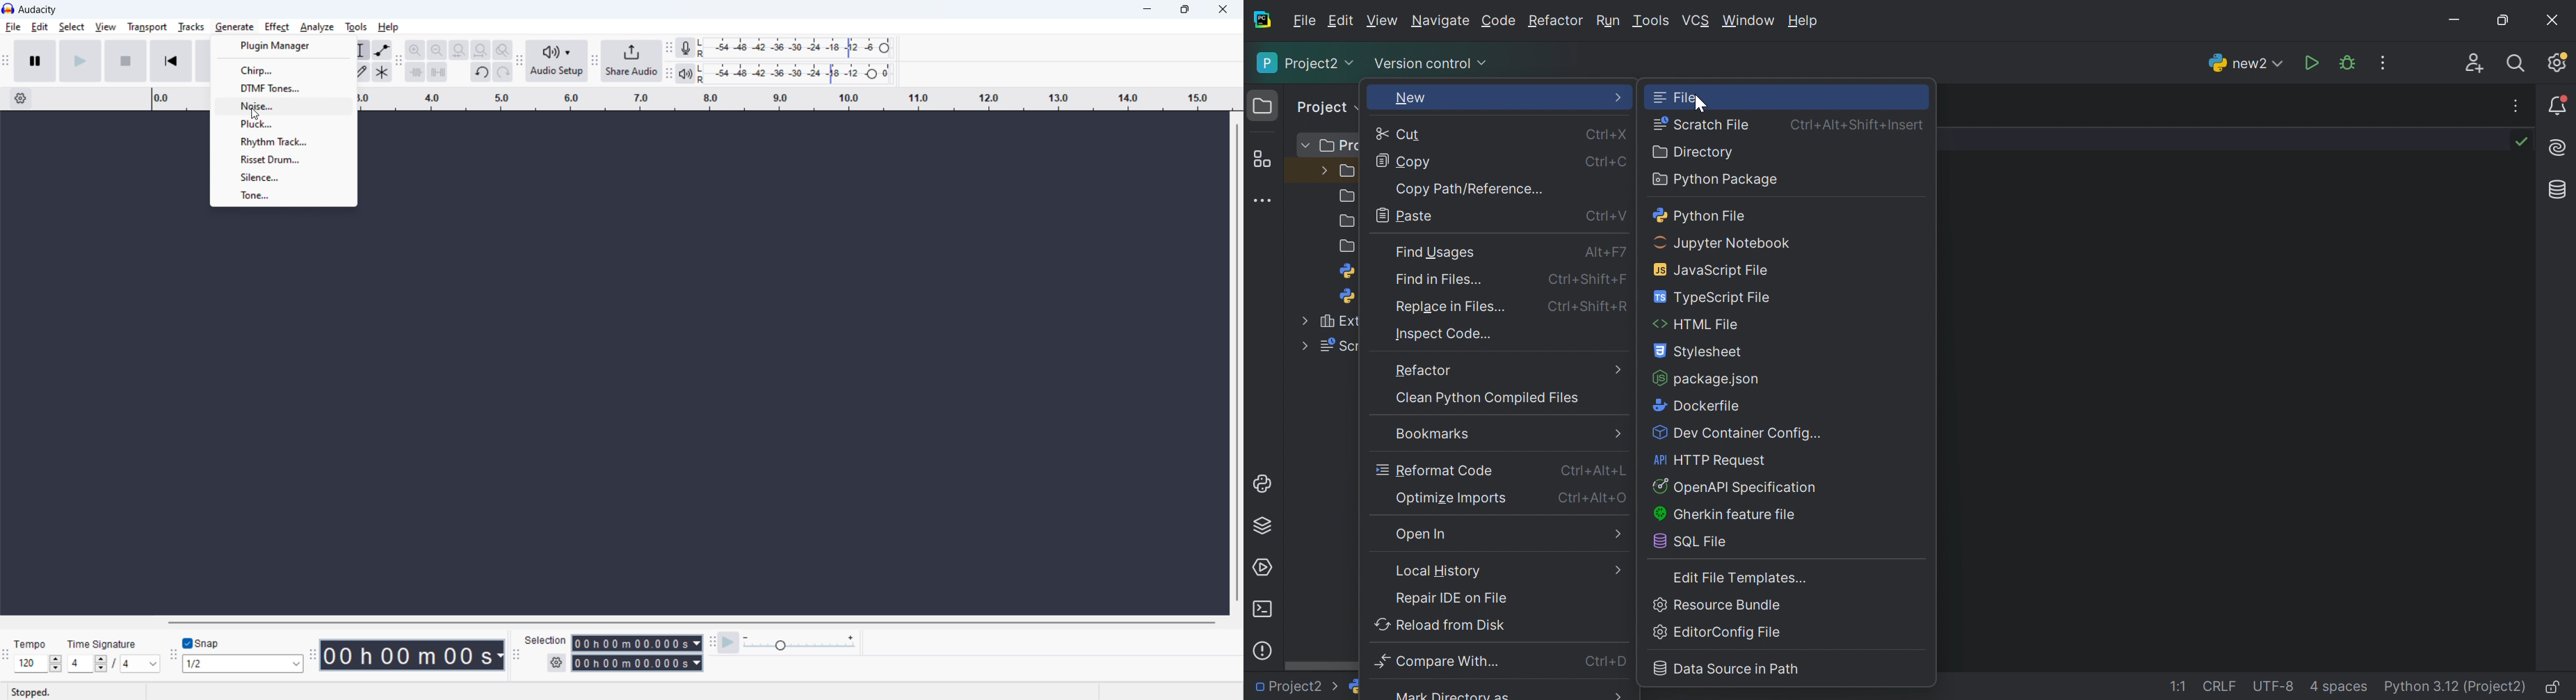 This screenshot has width=2576, height=700. I want to click on chirp, so click(284, 70).